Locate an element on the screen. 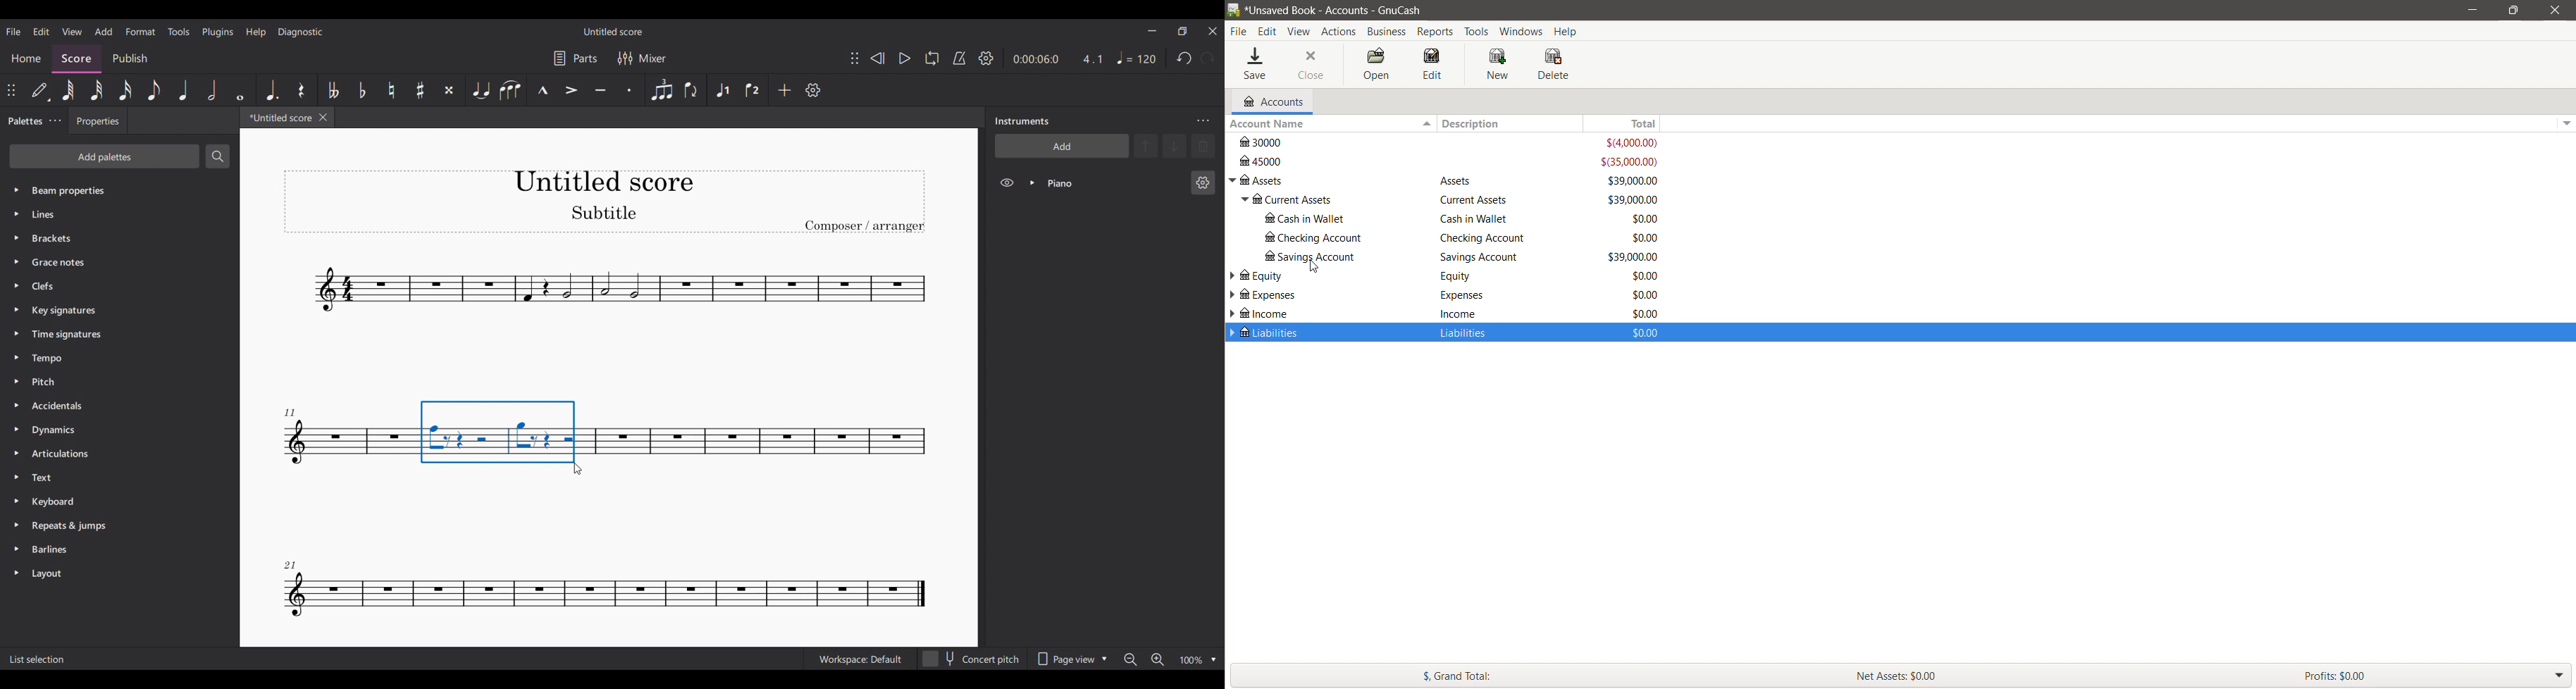 The image size is (2576, 700). Accent is located at coordinates (571, 91).